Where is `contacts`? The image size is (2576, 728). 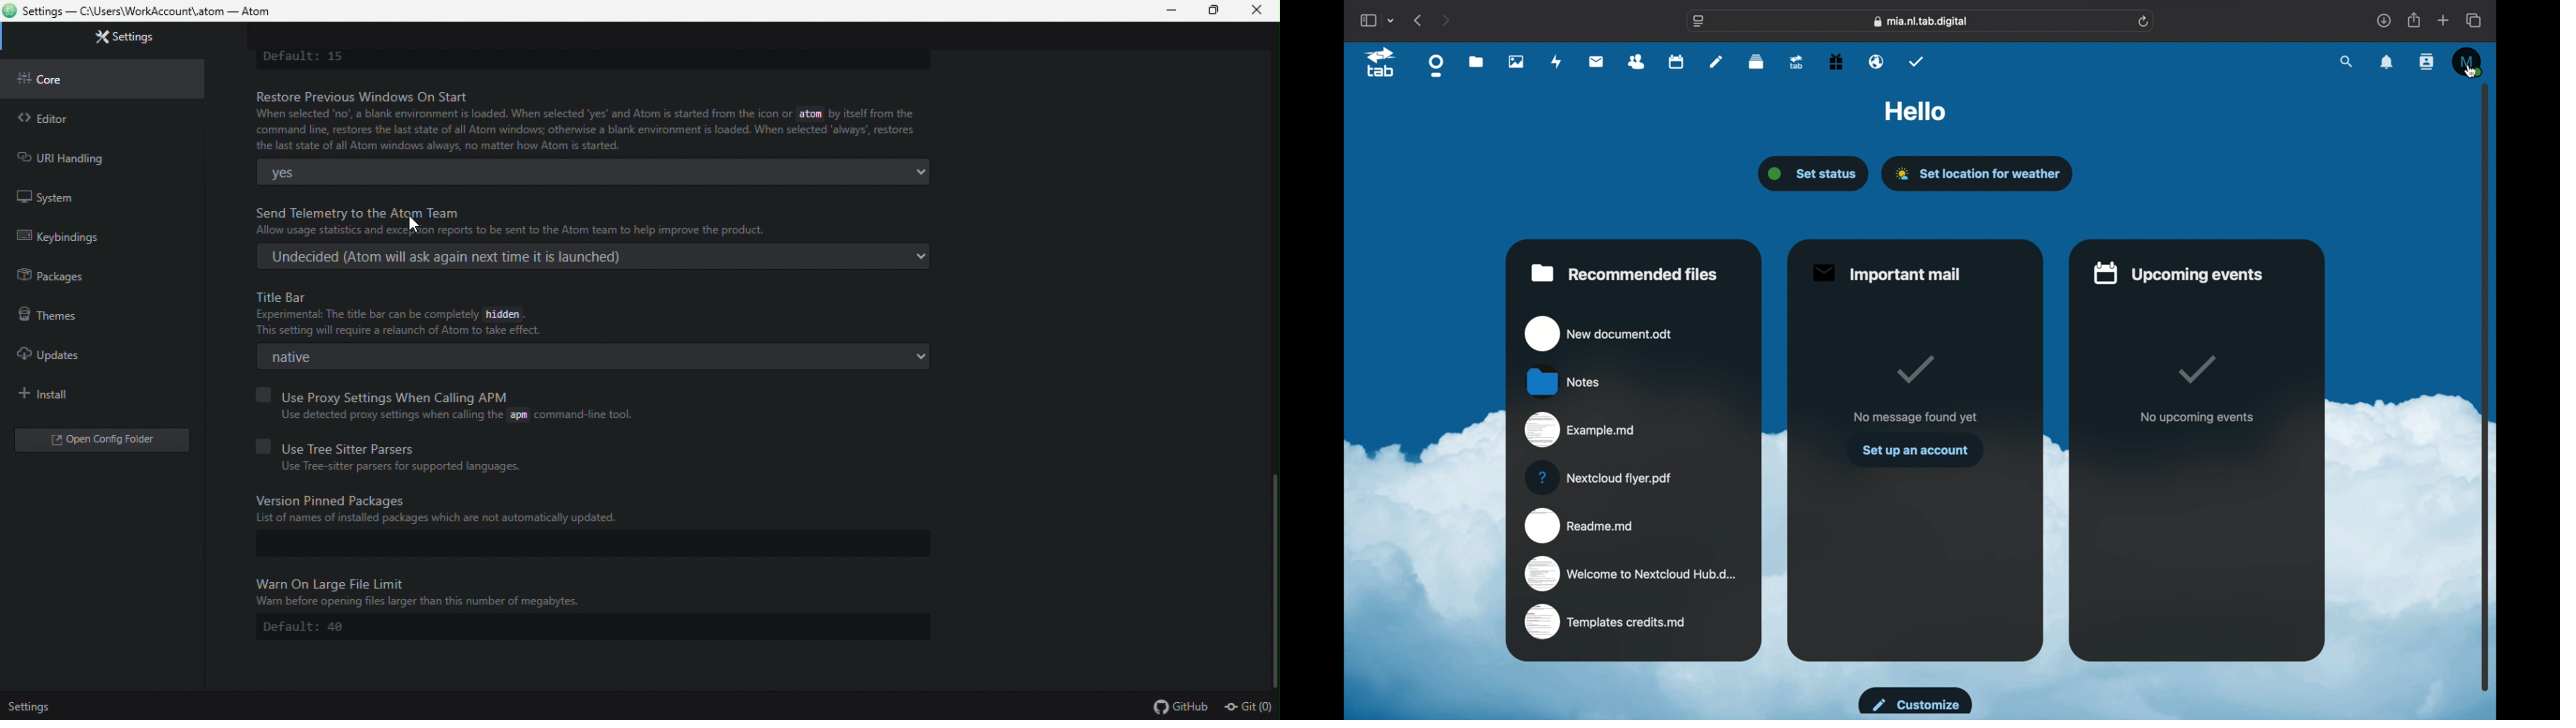 contacts is located at coordinates (2425, 61).